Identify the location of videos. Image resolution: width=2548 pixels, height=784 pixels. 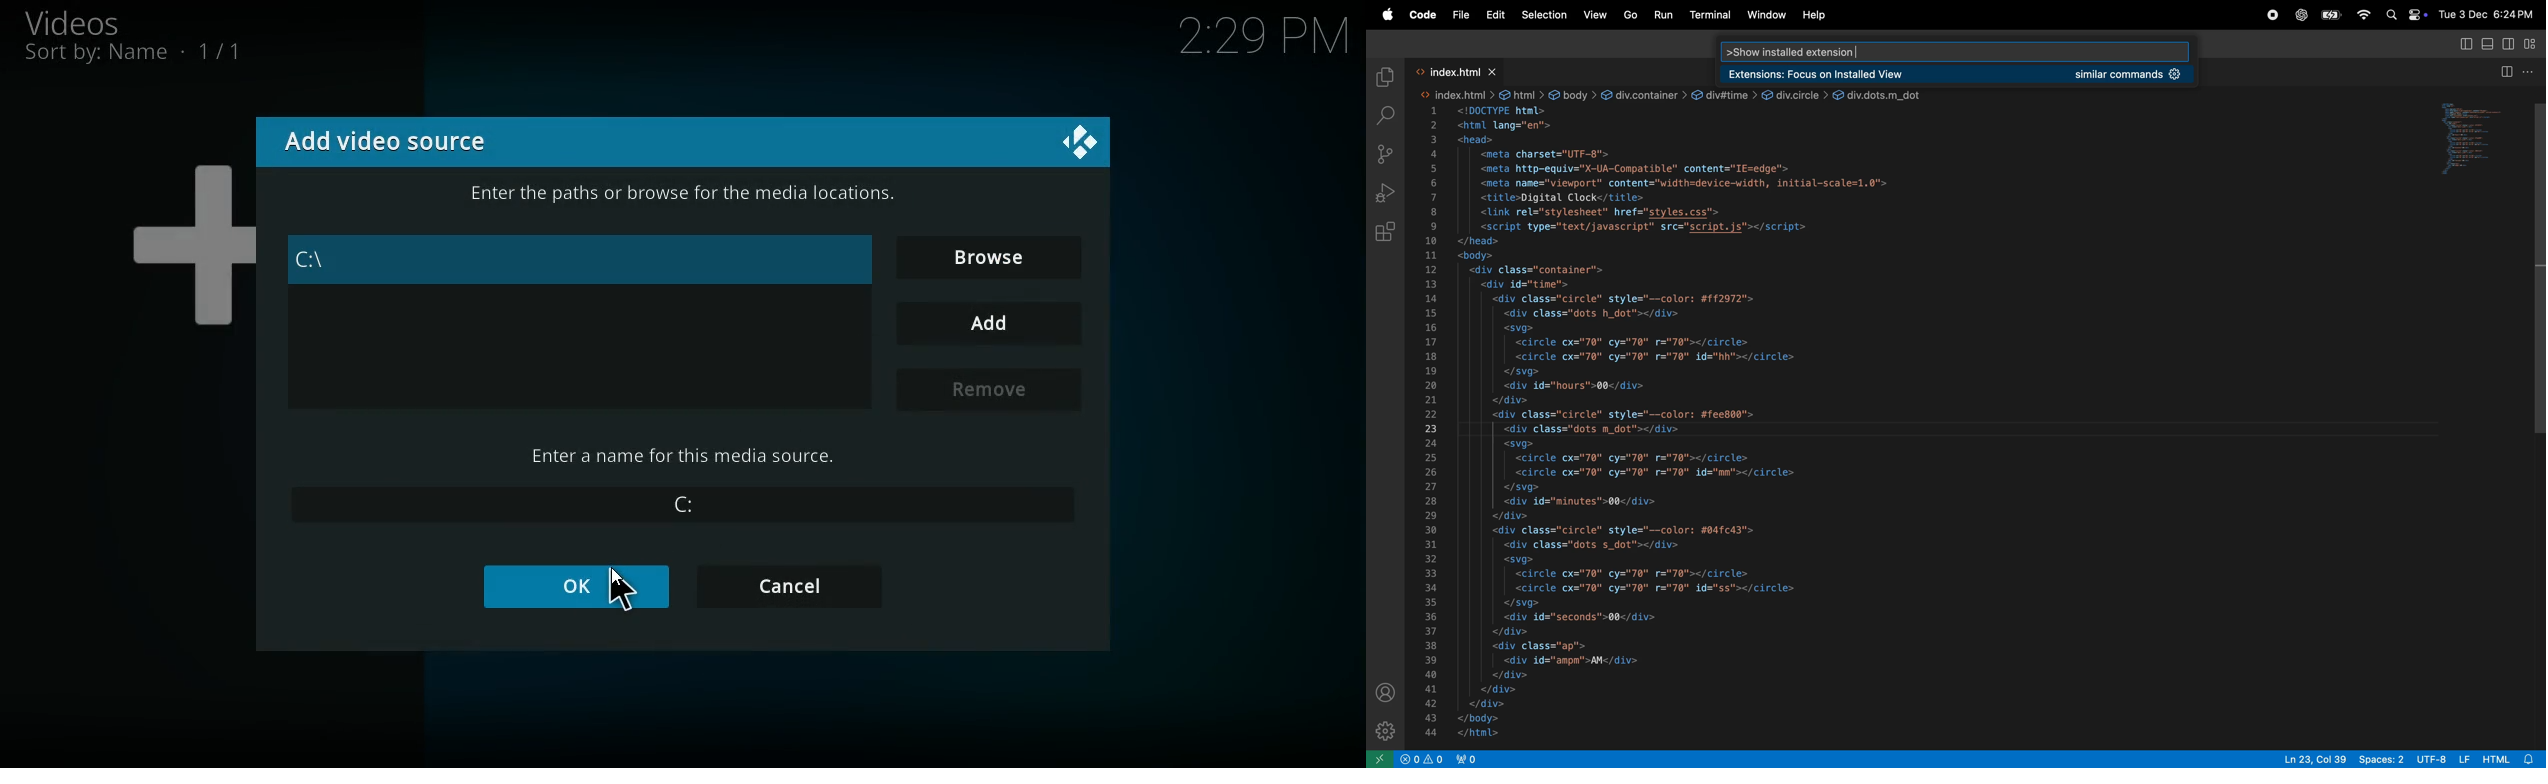
(96, 22).